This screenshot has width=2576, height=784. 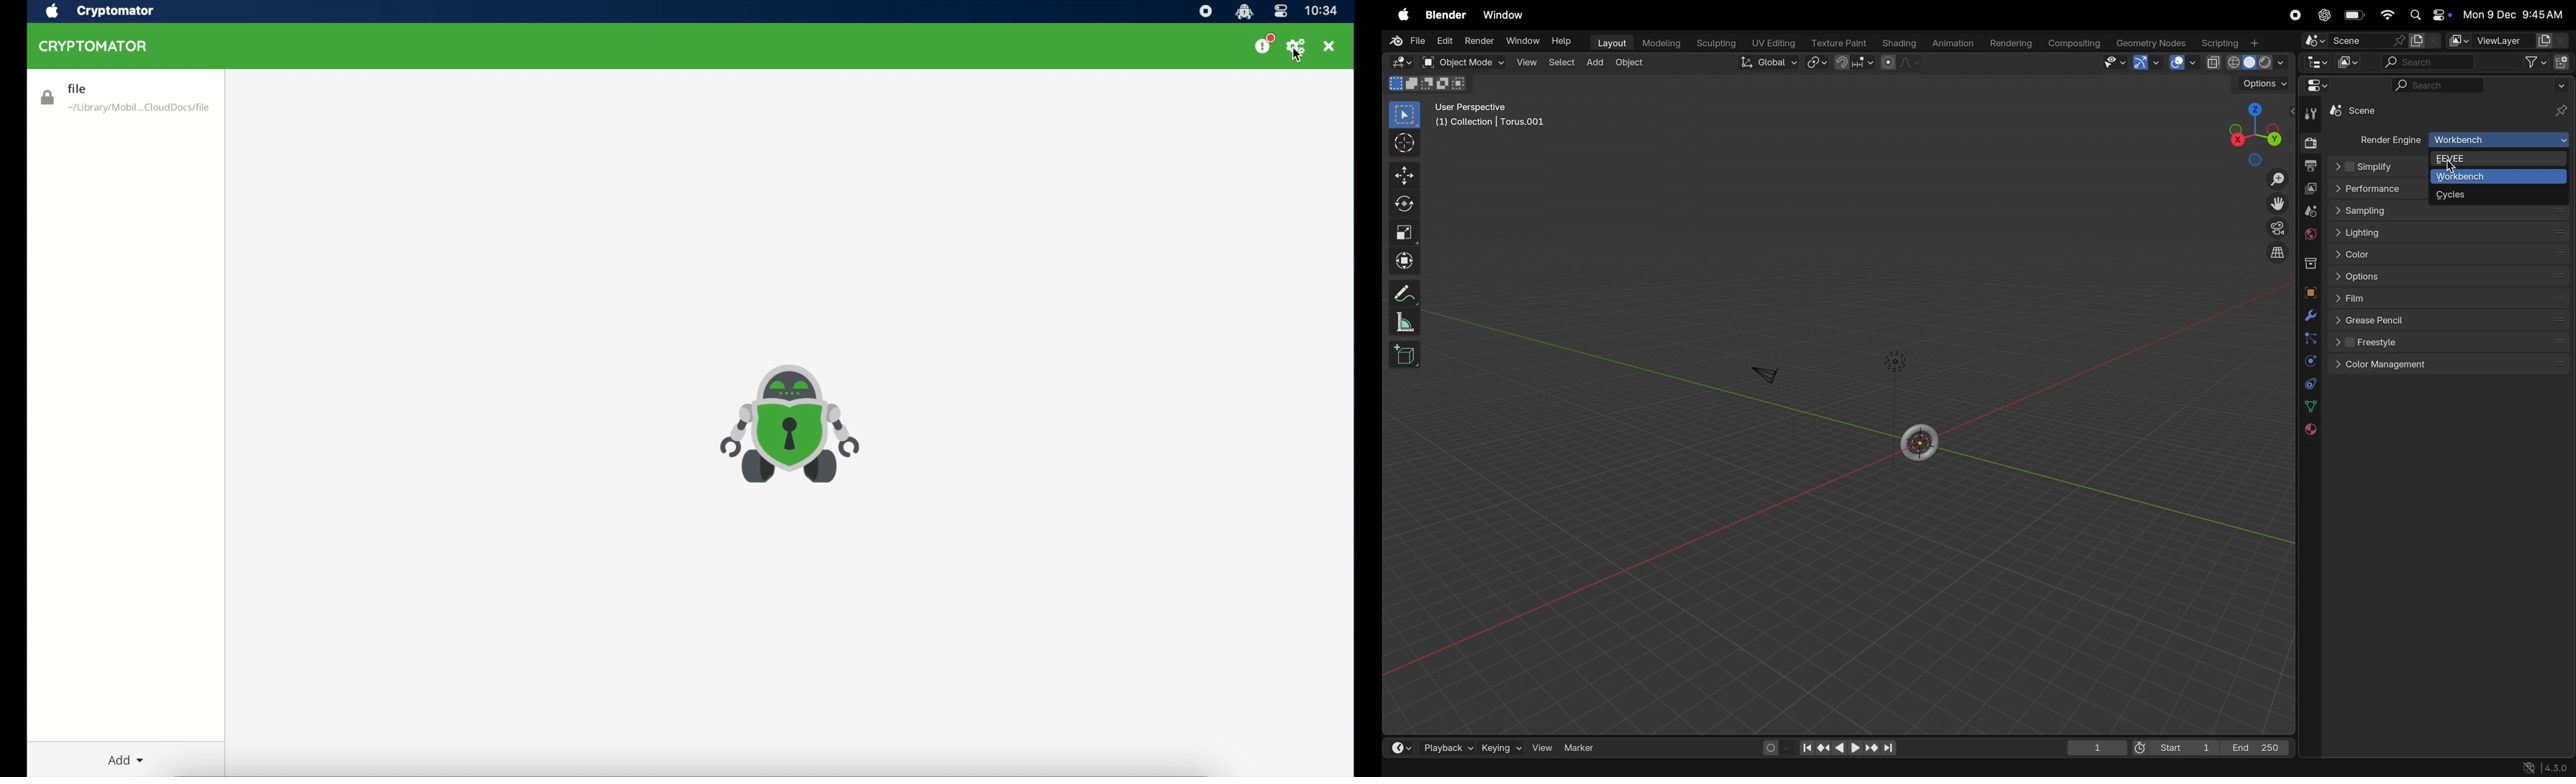 I want to click on Window, so click(x=1506, y=15).